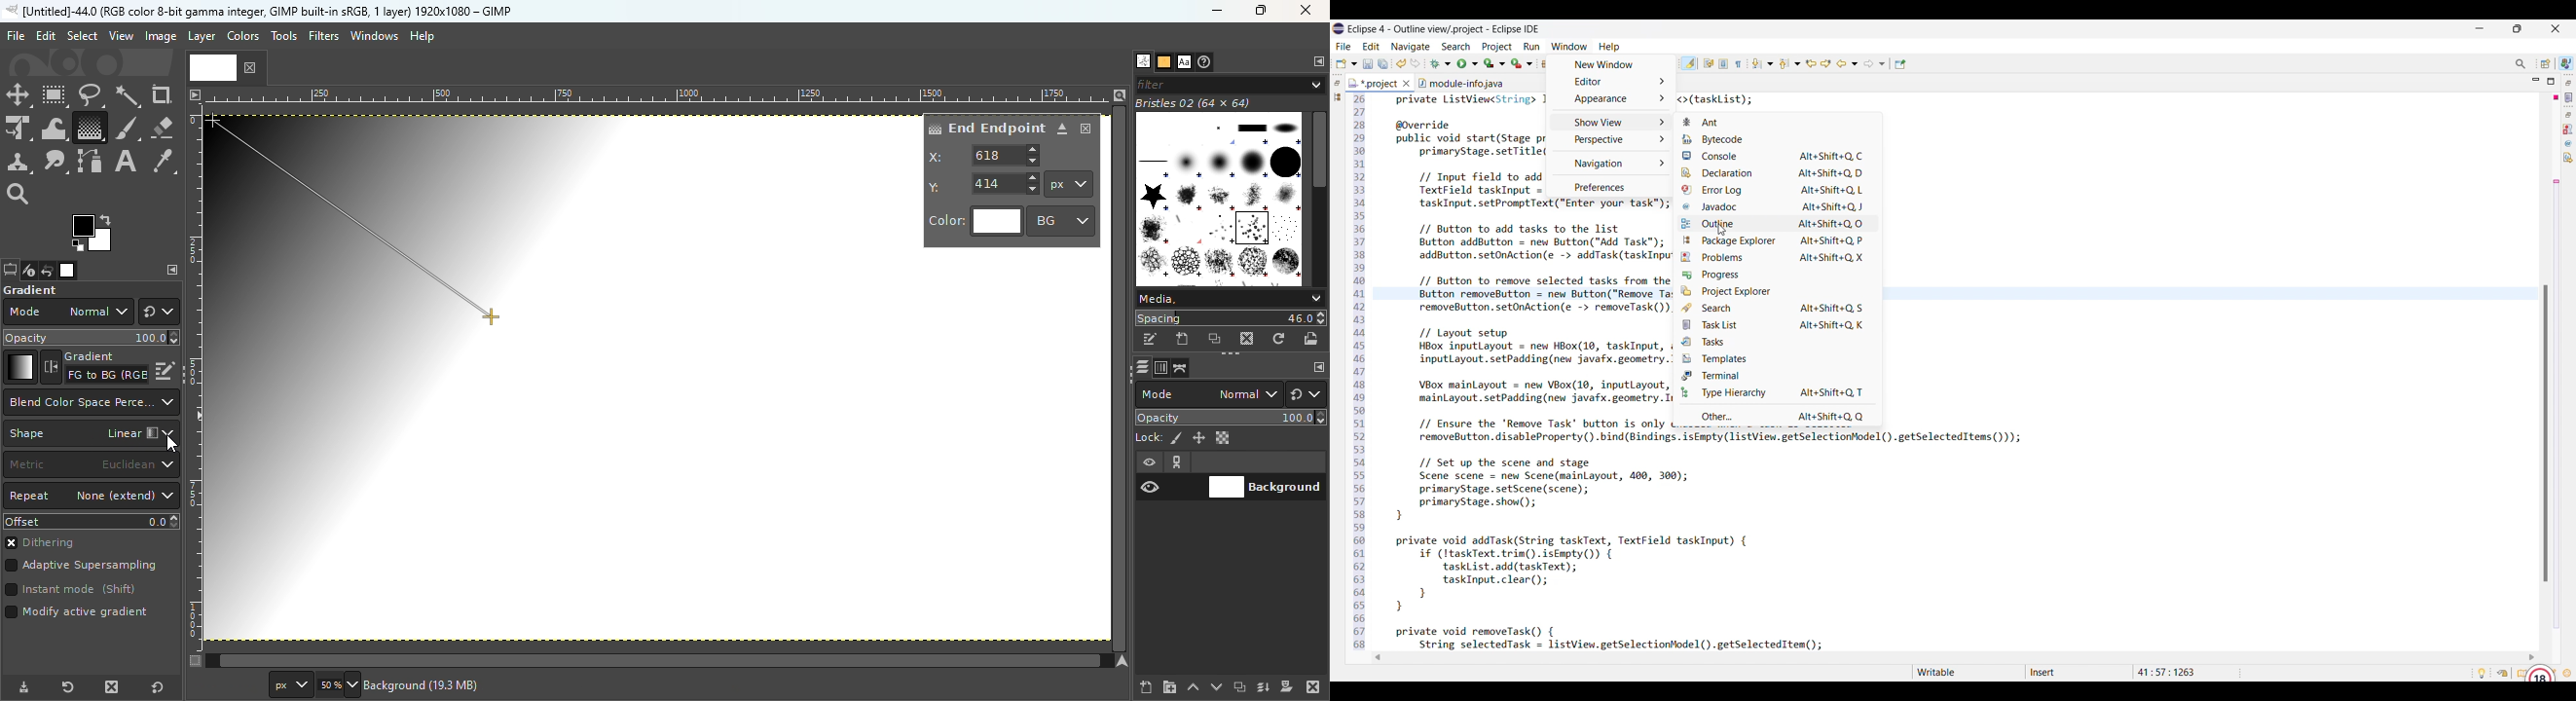 The width and height of the screenshot is (2576, 728). What do you see at coordinates (18, 129) in the screenshot?
I see `Unified transform tool` at bounding box center [18, 129].